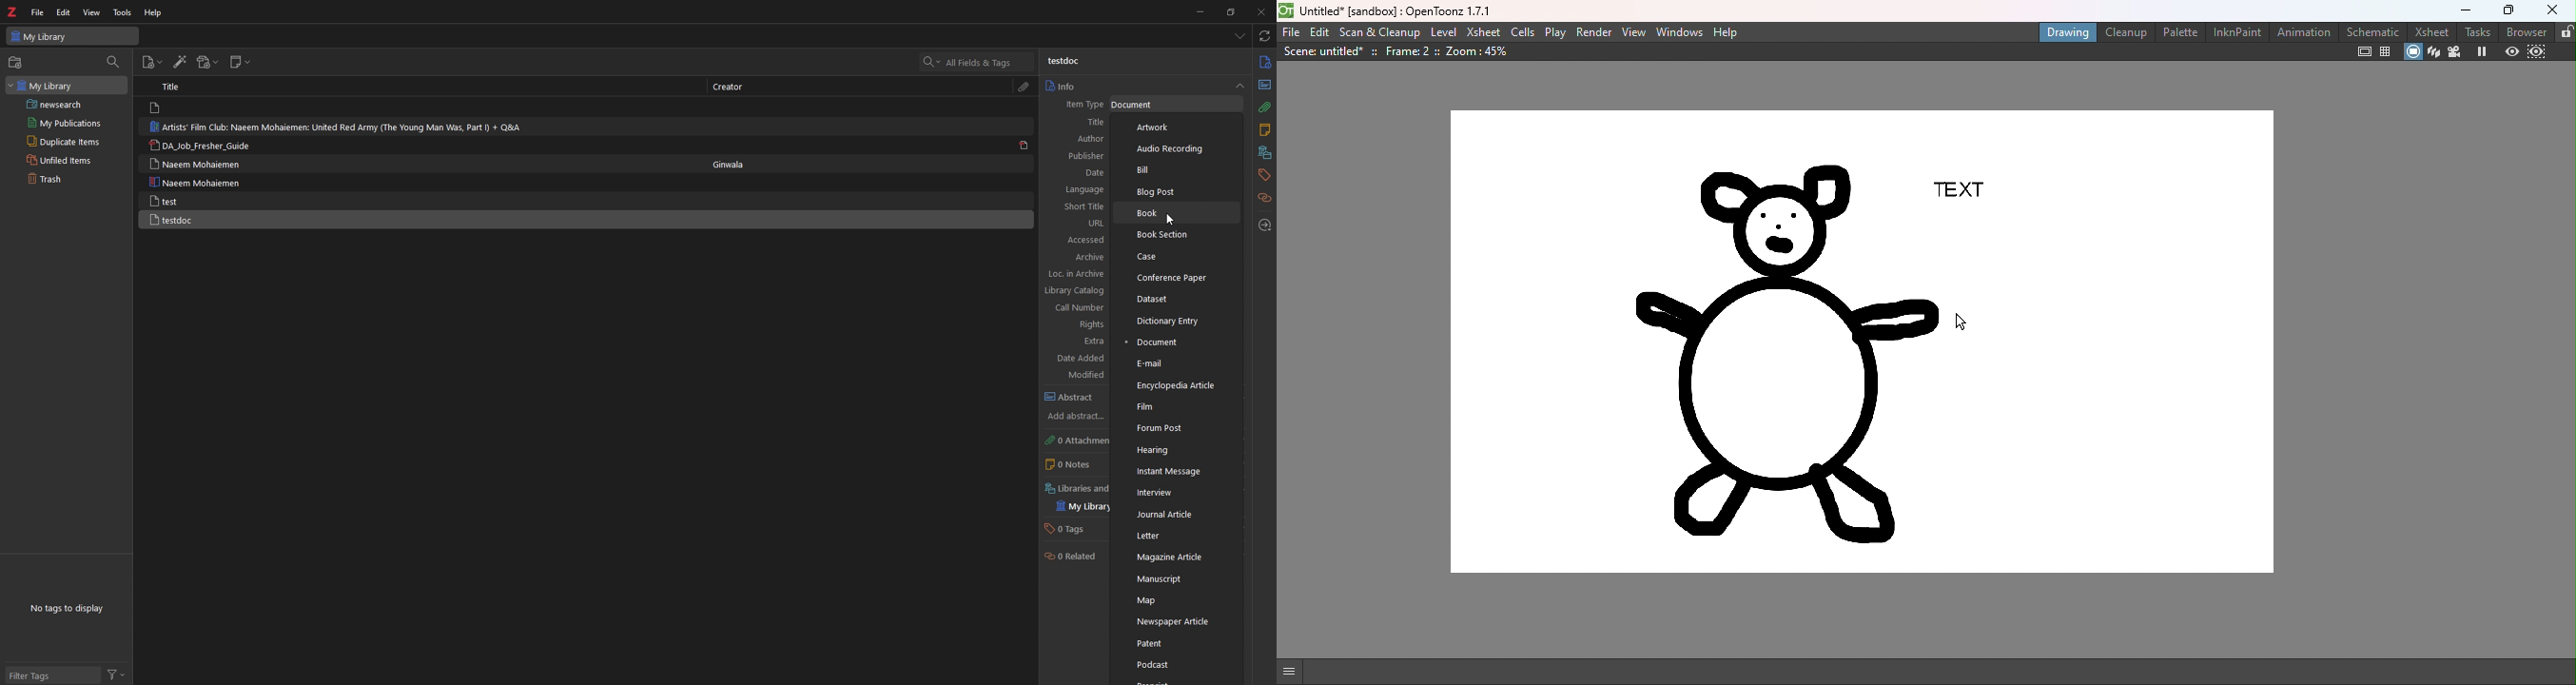 This screenshot has height=700, width=2576. I want to click on attachment, so click(1026, 87).